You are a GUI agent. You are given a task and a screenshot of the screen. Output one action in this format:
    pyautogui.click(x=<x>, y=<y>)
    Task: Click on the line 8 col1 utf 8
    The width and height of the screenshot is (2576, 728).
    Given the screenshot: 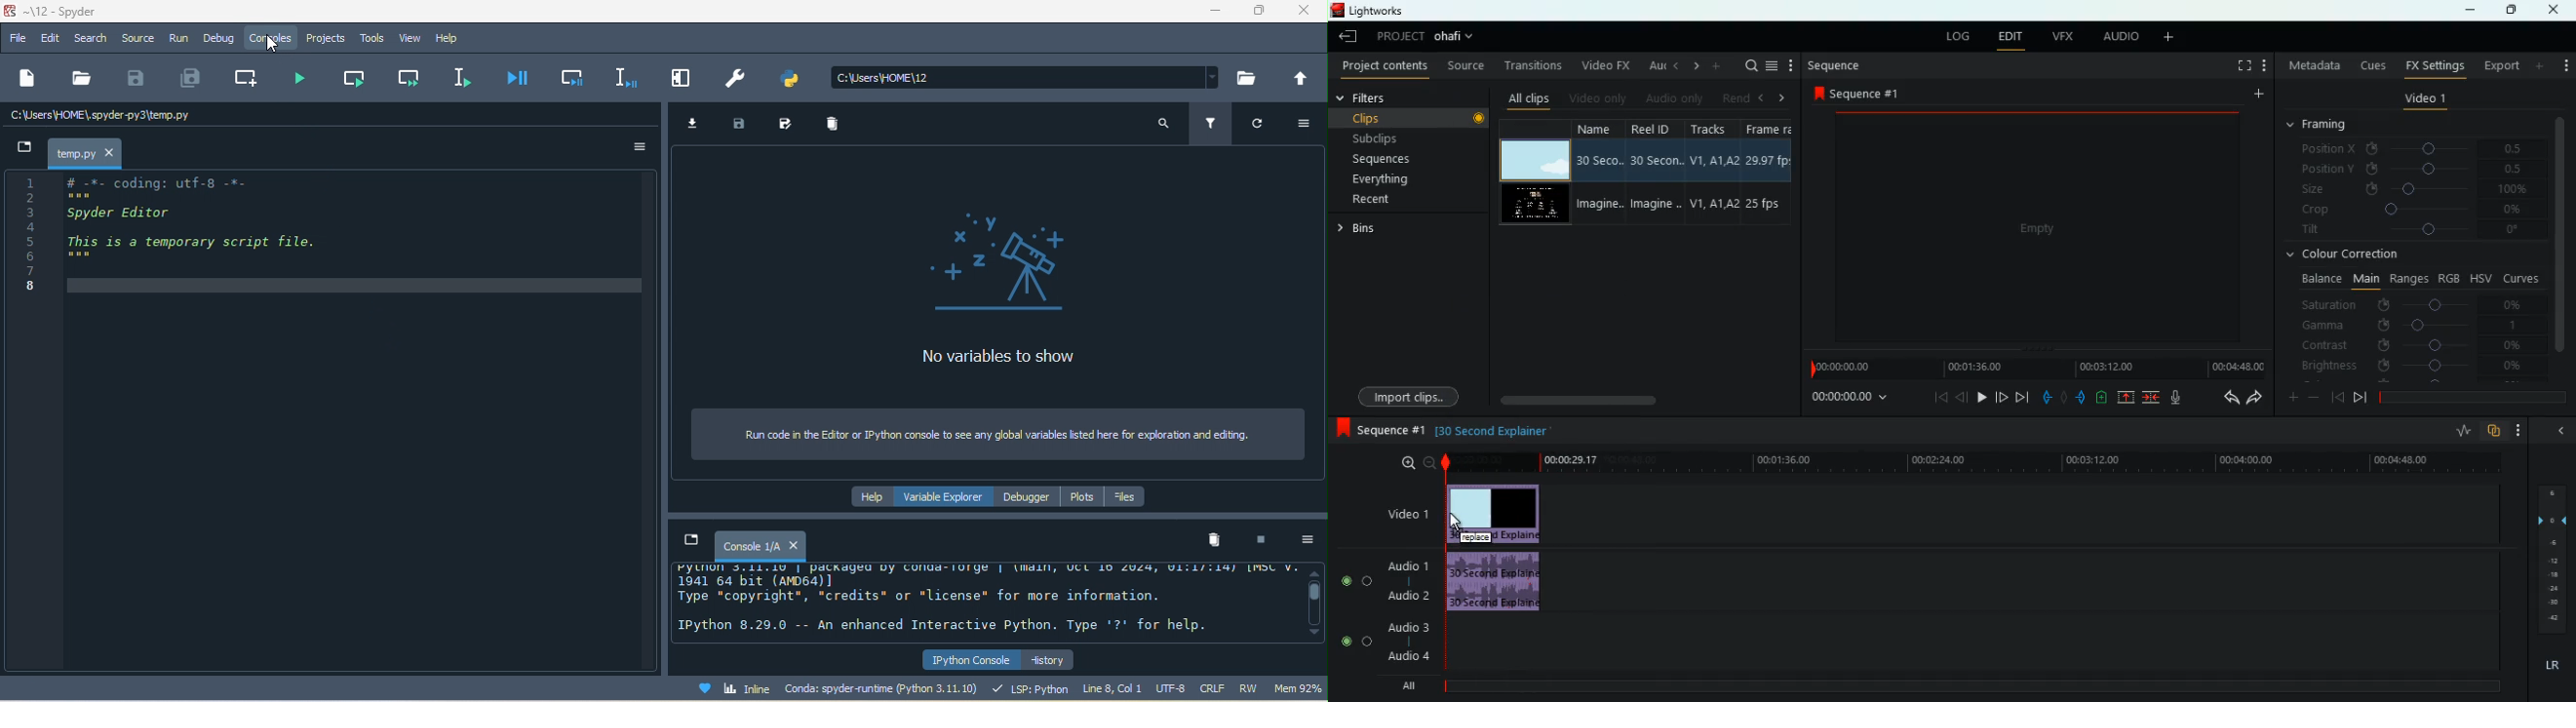 What is the action you would take?
    pyautogui.click(x=1135, y=687)
    